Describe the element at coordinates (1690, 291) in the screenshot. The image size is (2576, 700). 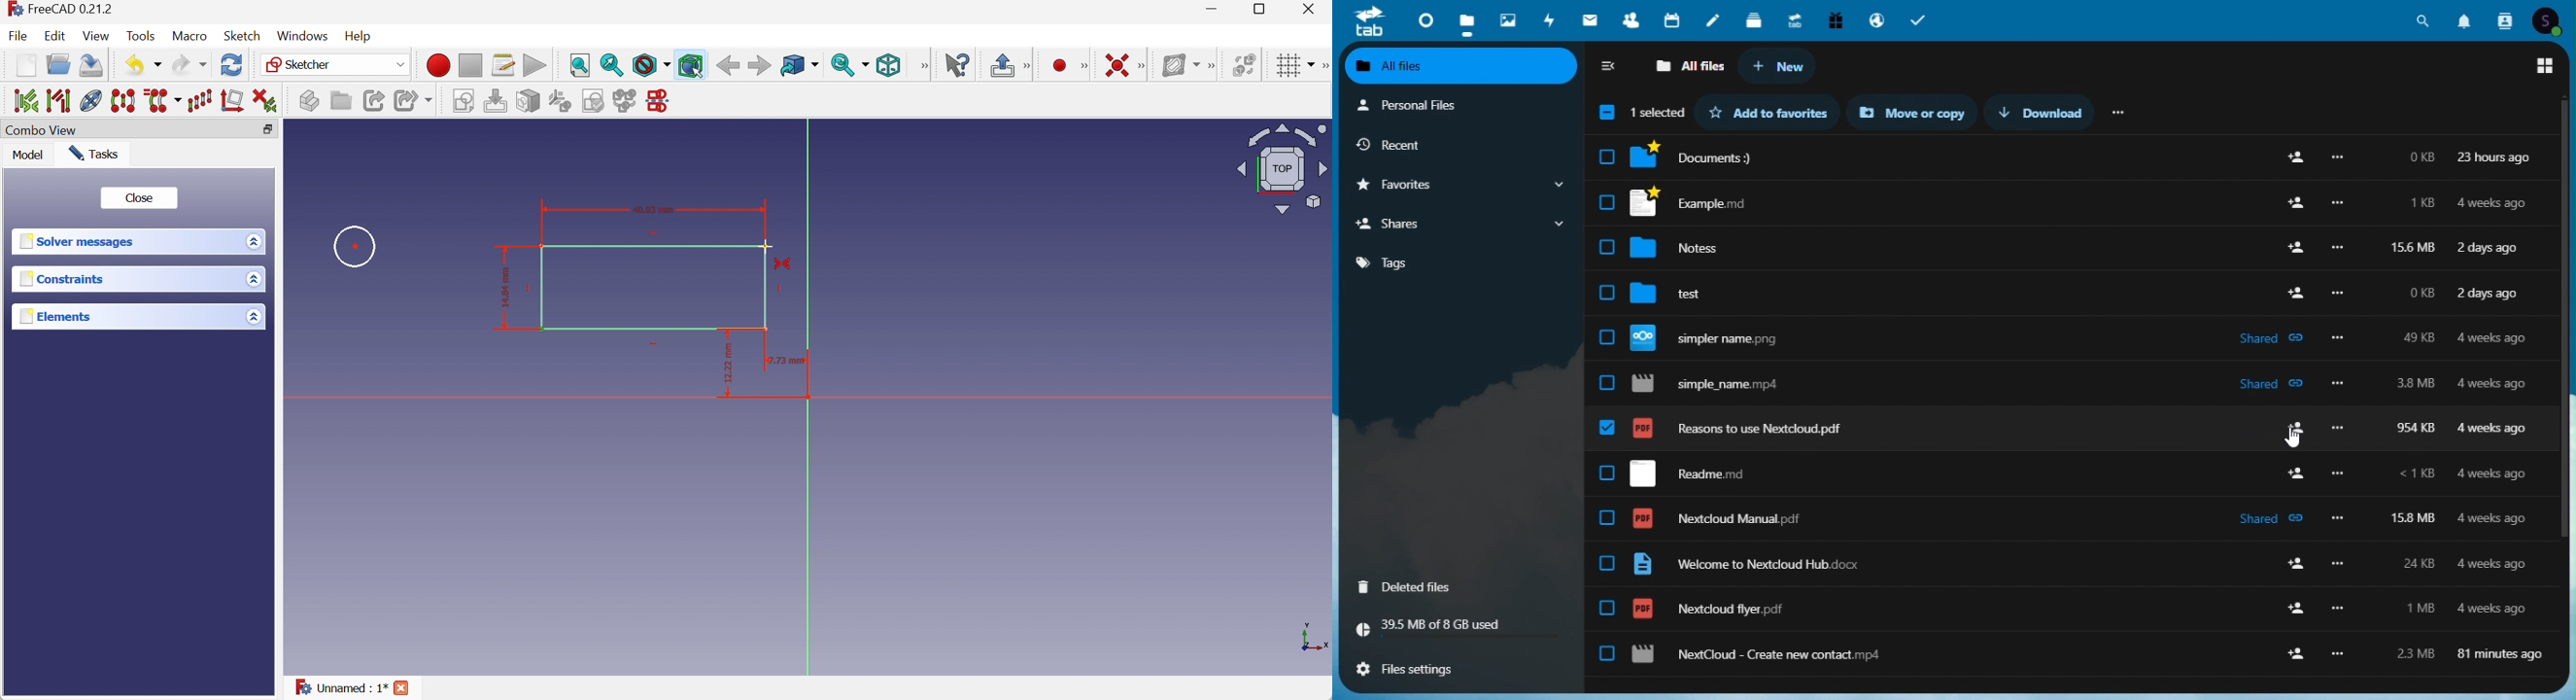
I see `test` at that location.